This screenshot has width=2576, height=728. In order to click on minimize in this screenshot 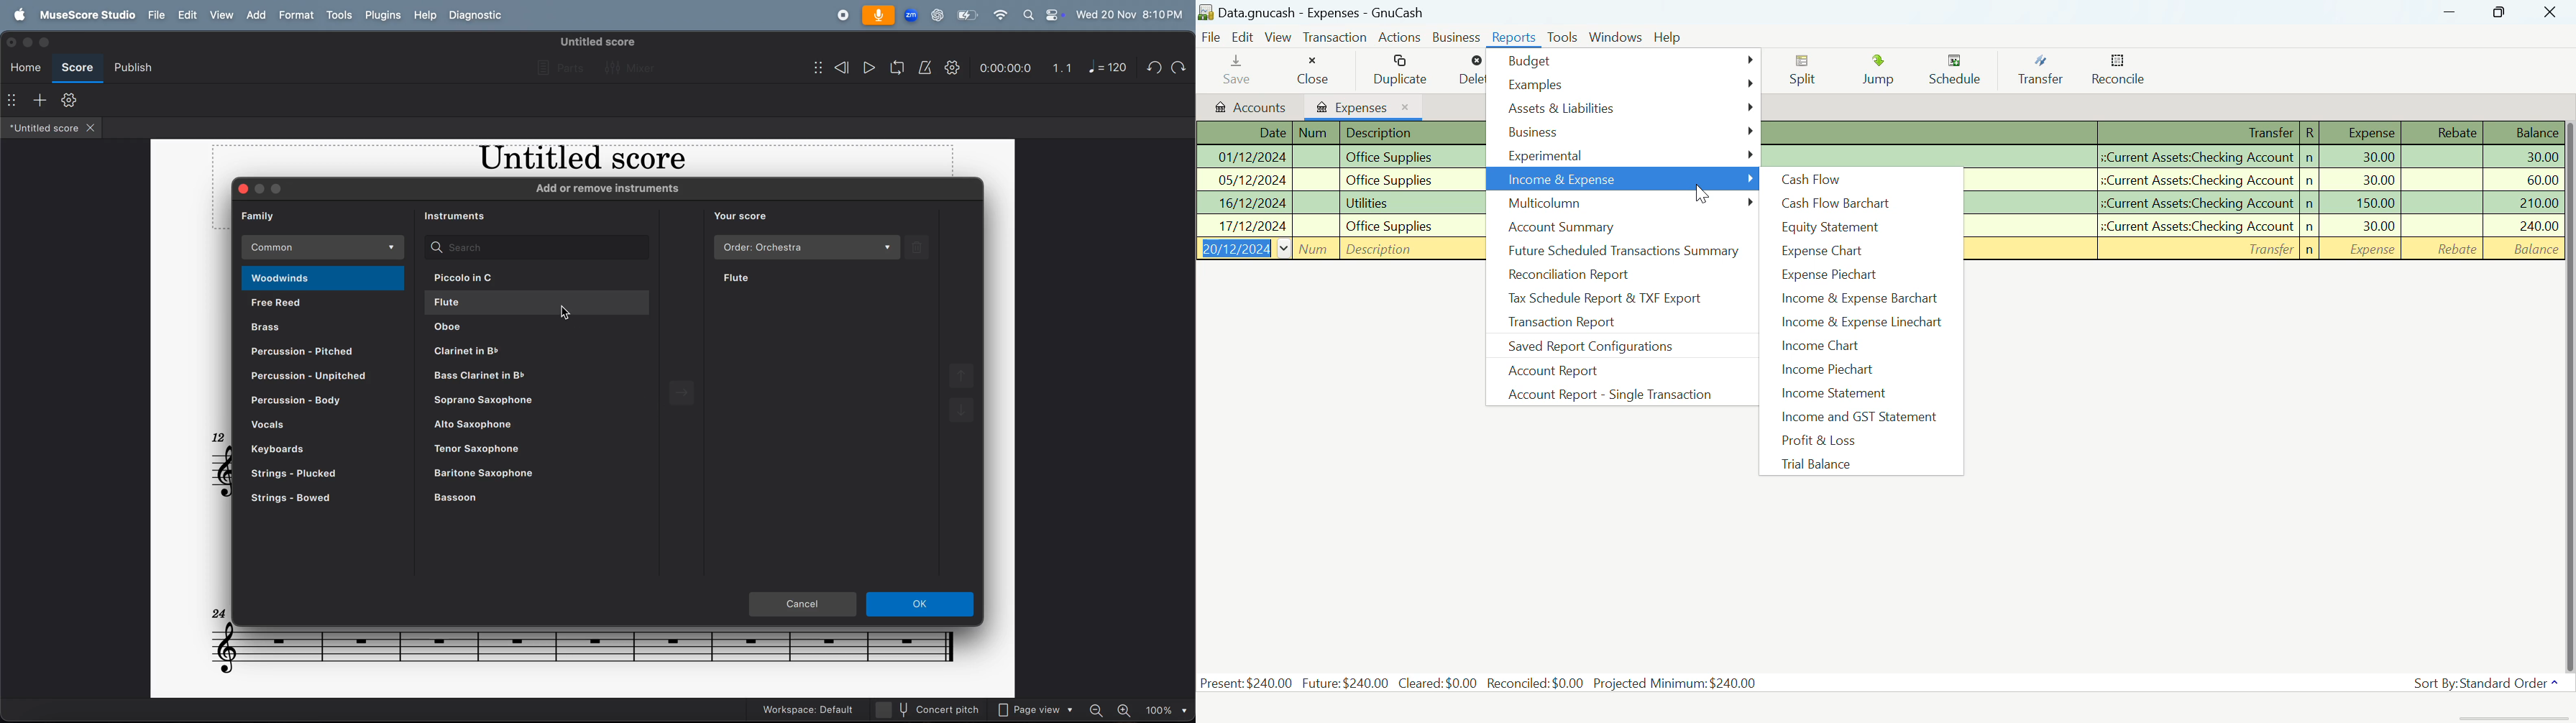, I will do `click(262, 188)`.